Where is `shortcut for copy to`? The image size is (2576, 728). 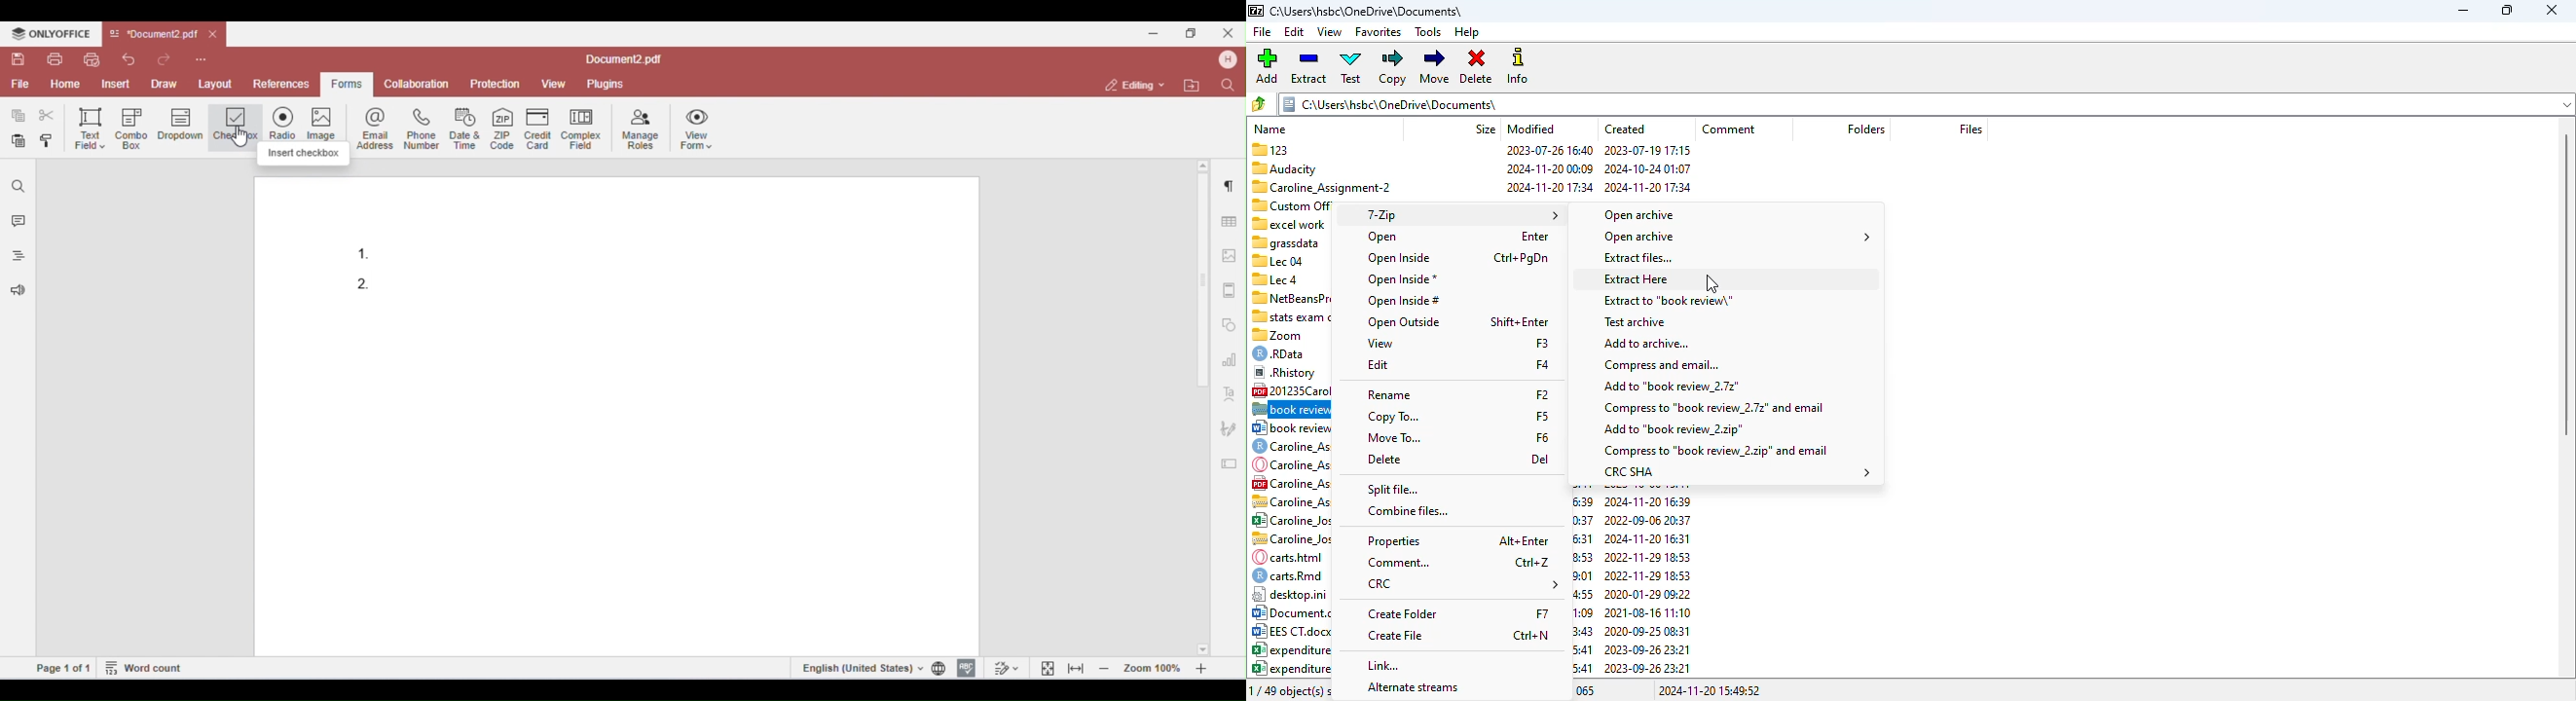 shortcut for copy to is located at coordinates (1542, 416).